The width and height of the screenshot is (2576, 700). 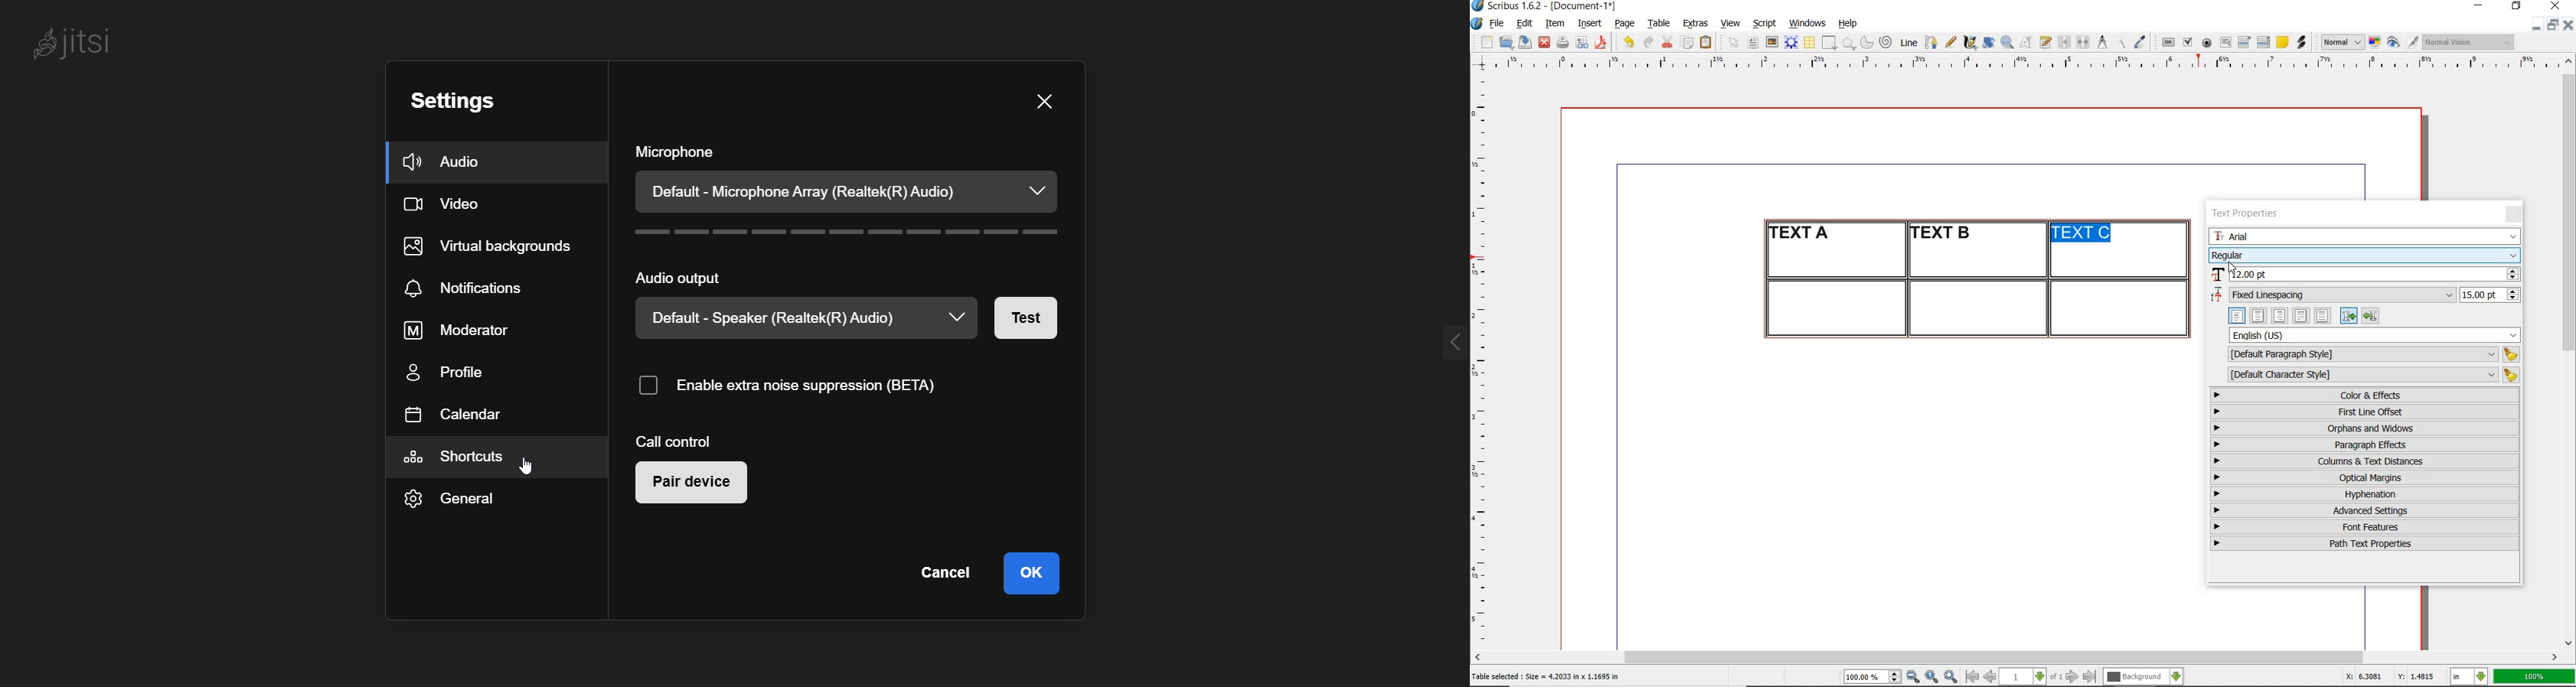 I want to click on audio, so click(x=450, y=161).